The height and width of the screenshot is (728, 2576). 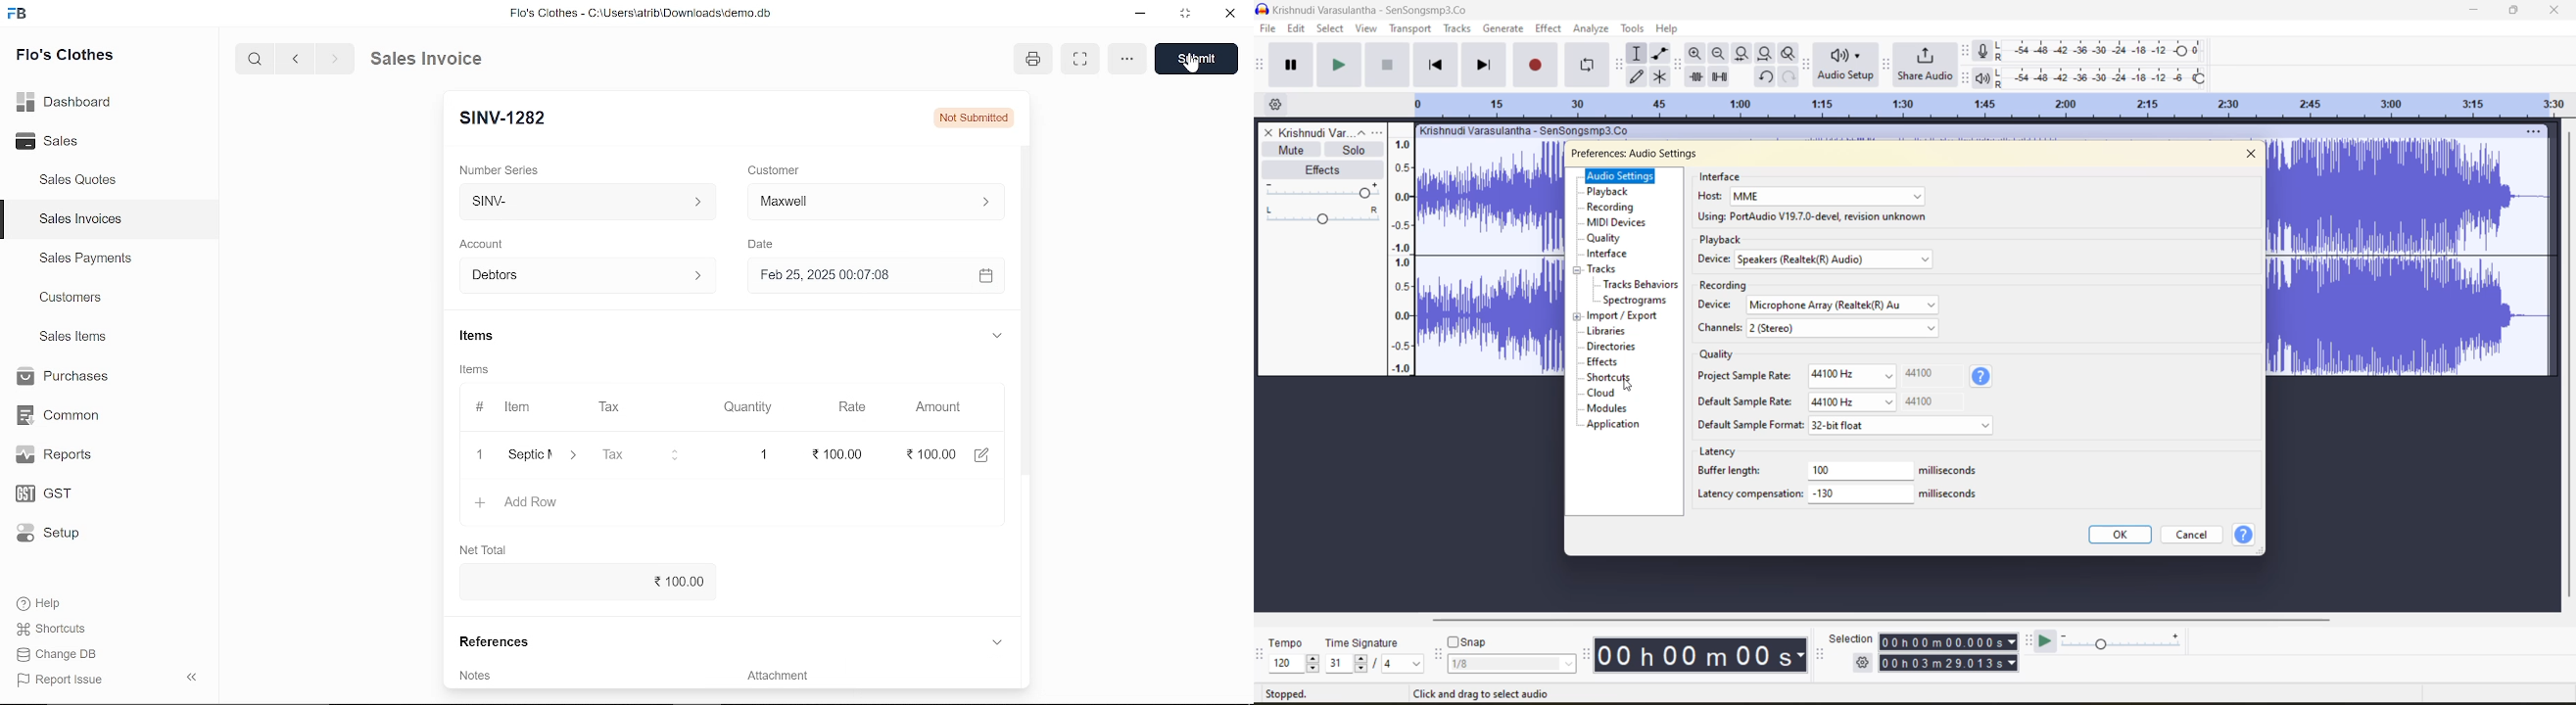 I want to click on edit tool bar, so click(x=1677, y=64).